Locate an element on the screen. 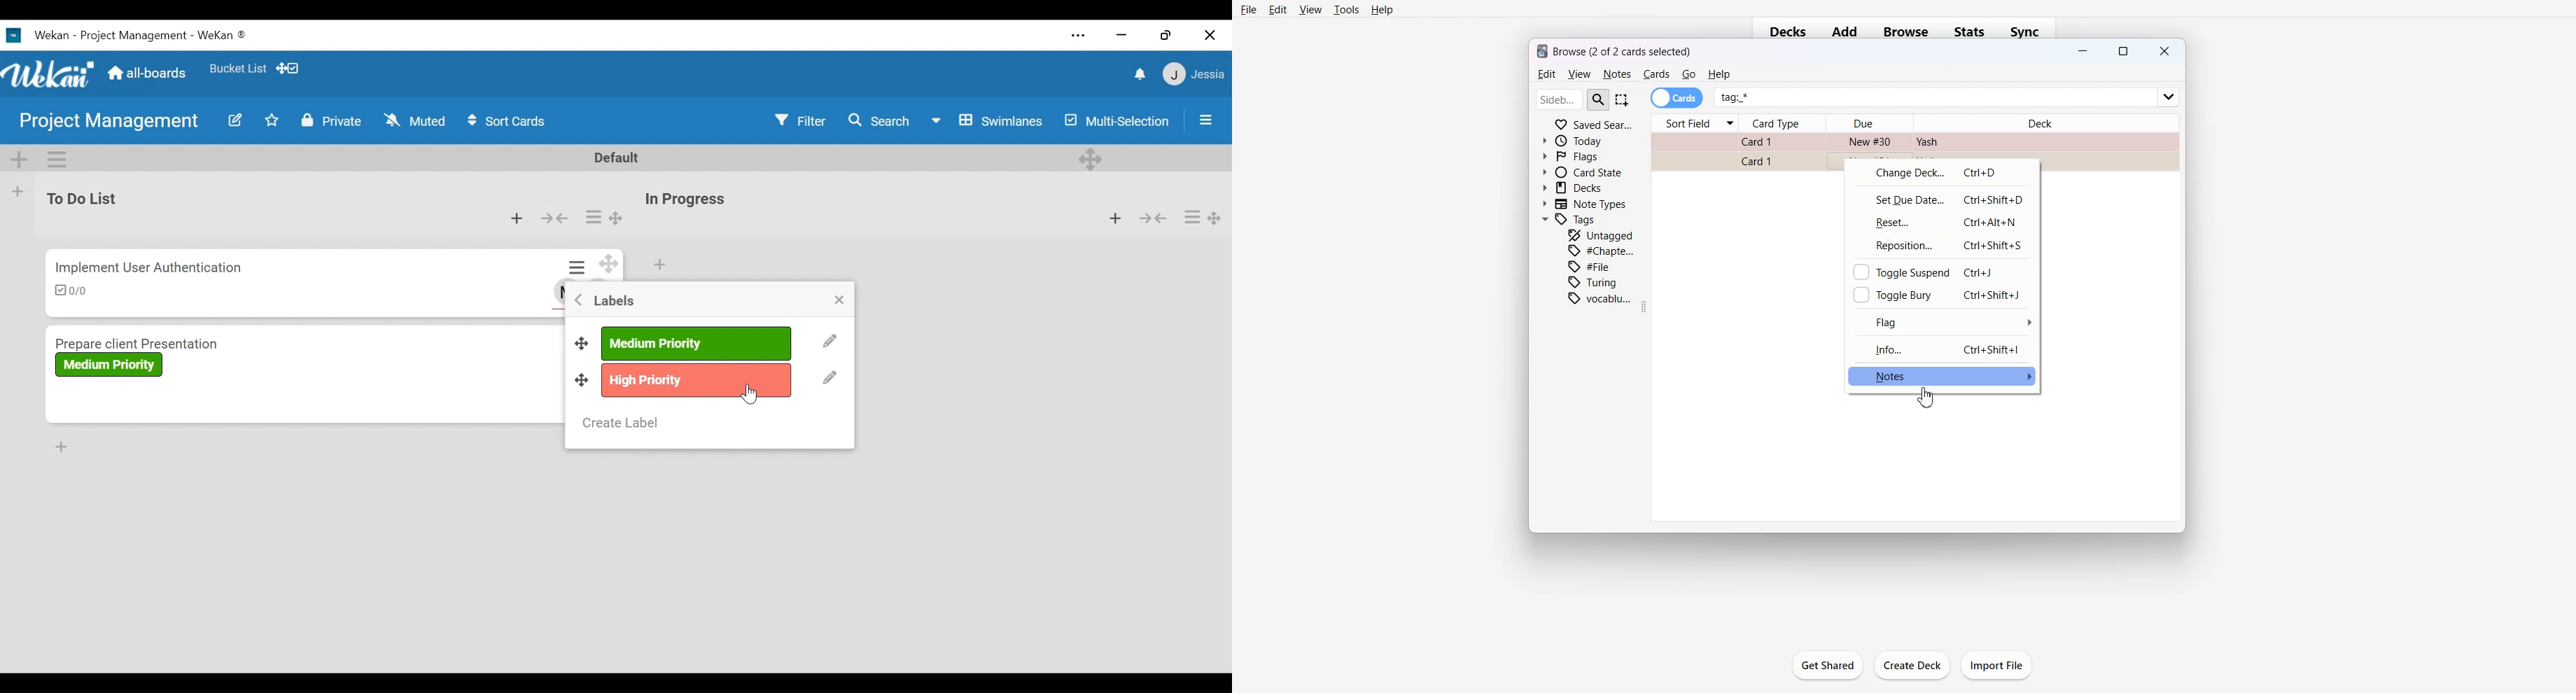 Image resolution: width=2576 pixels, height=700 pixels. all-boards is located at coordinates (153, 74).